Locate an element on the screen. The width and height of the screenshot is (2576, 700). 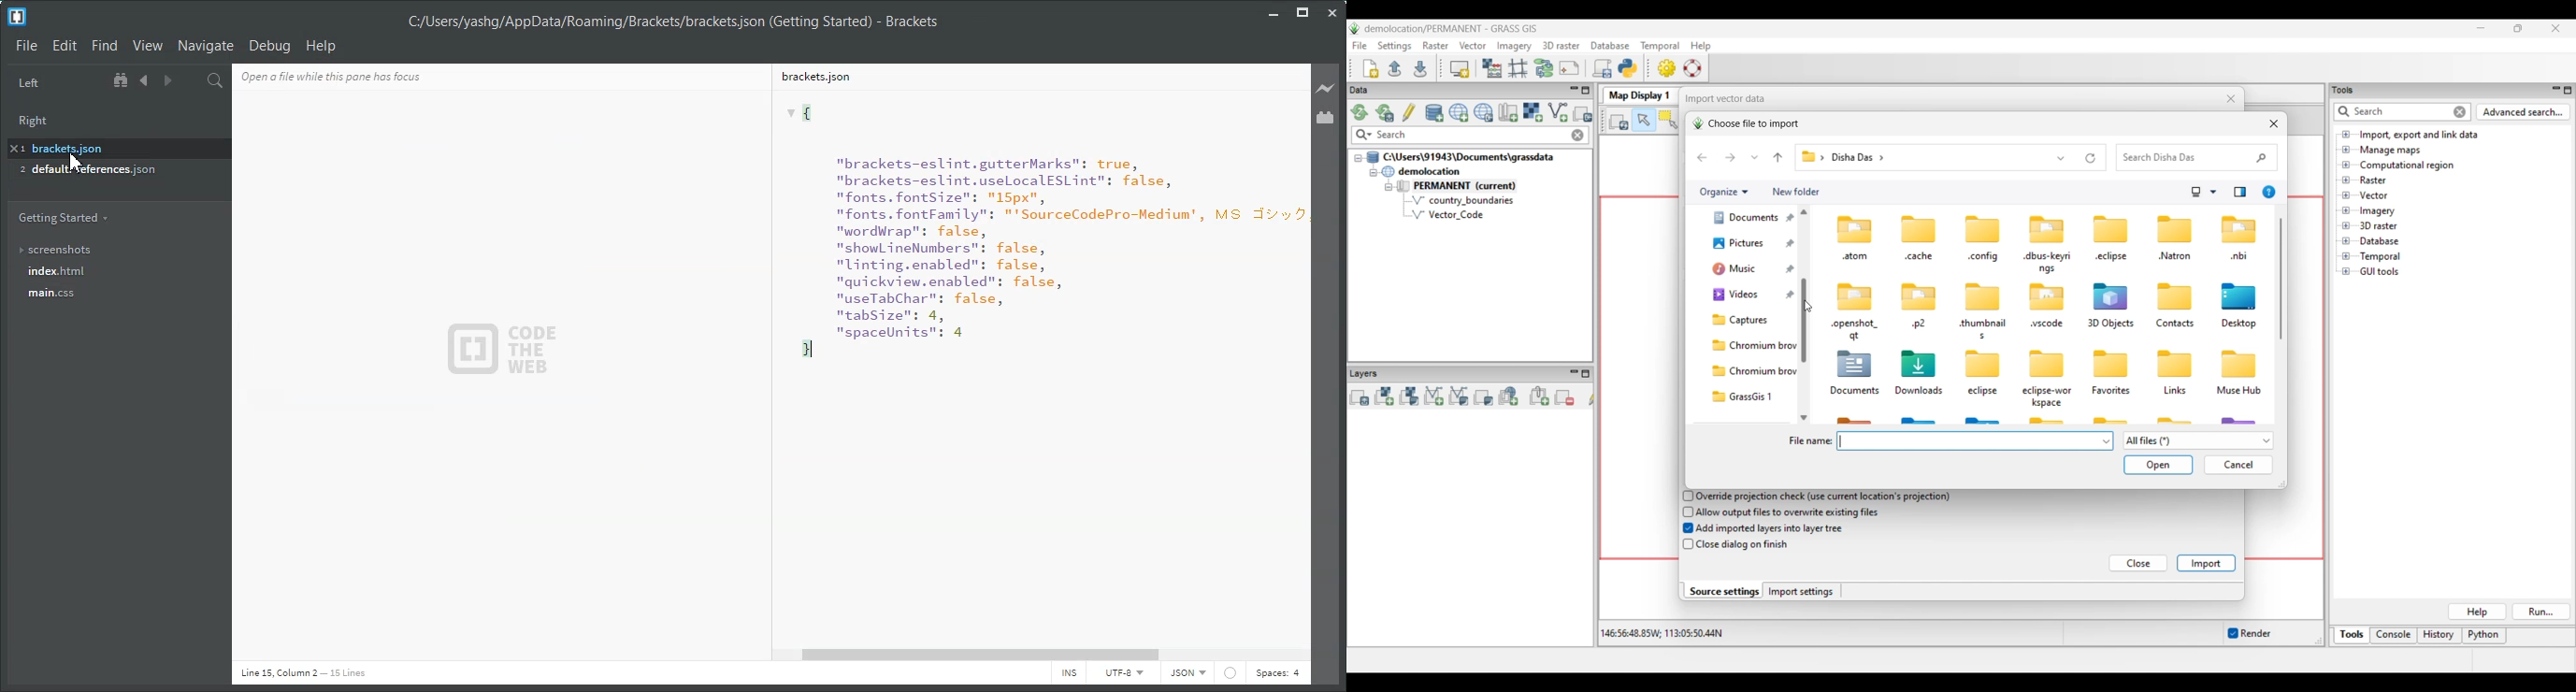
Show in file tree is located at coordinates (122, 80).